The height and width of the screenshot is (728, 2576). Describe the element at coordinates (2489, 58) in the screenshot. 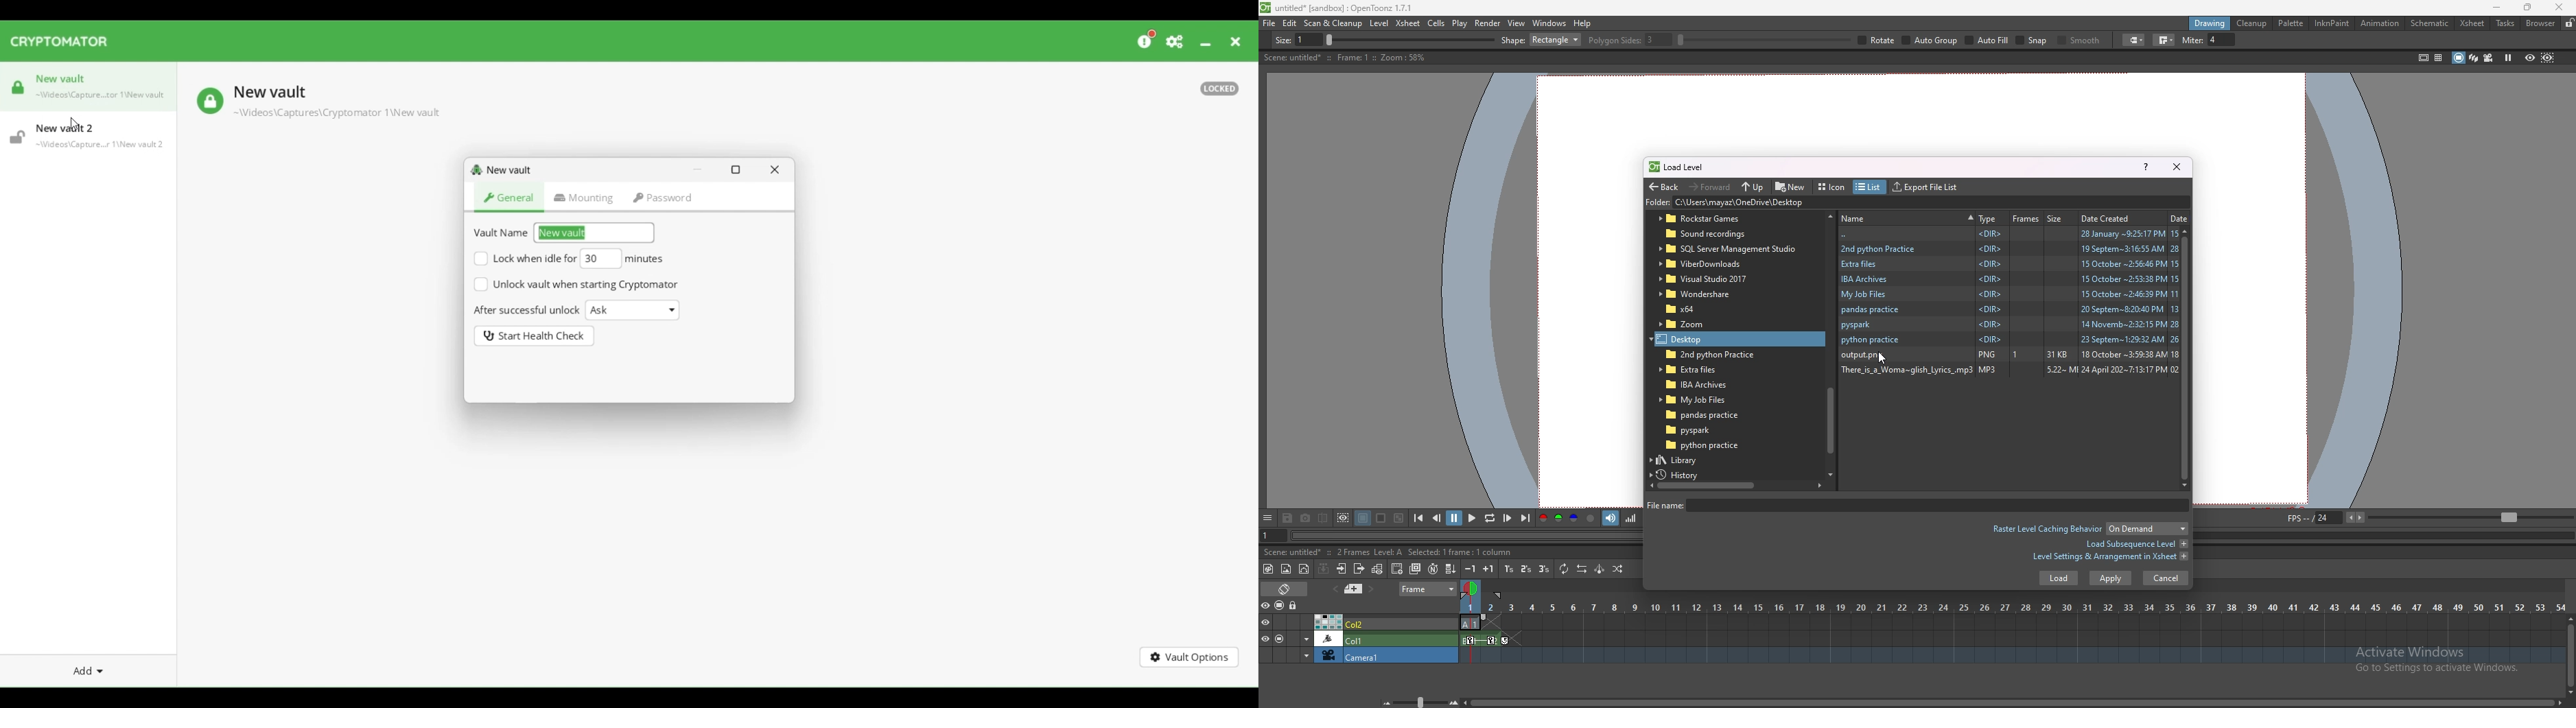

I see `camera view` at that location.